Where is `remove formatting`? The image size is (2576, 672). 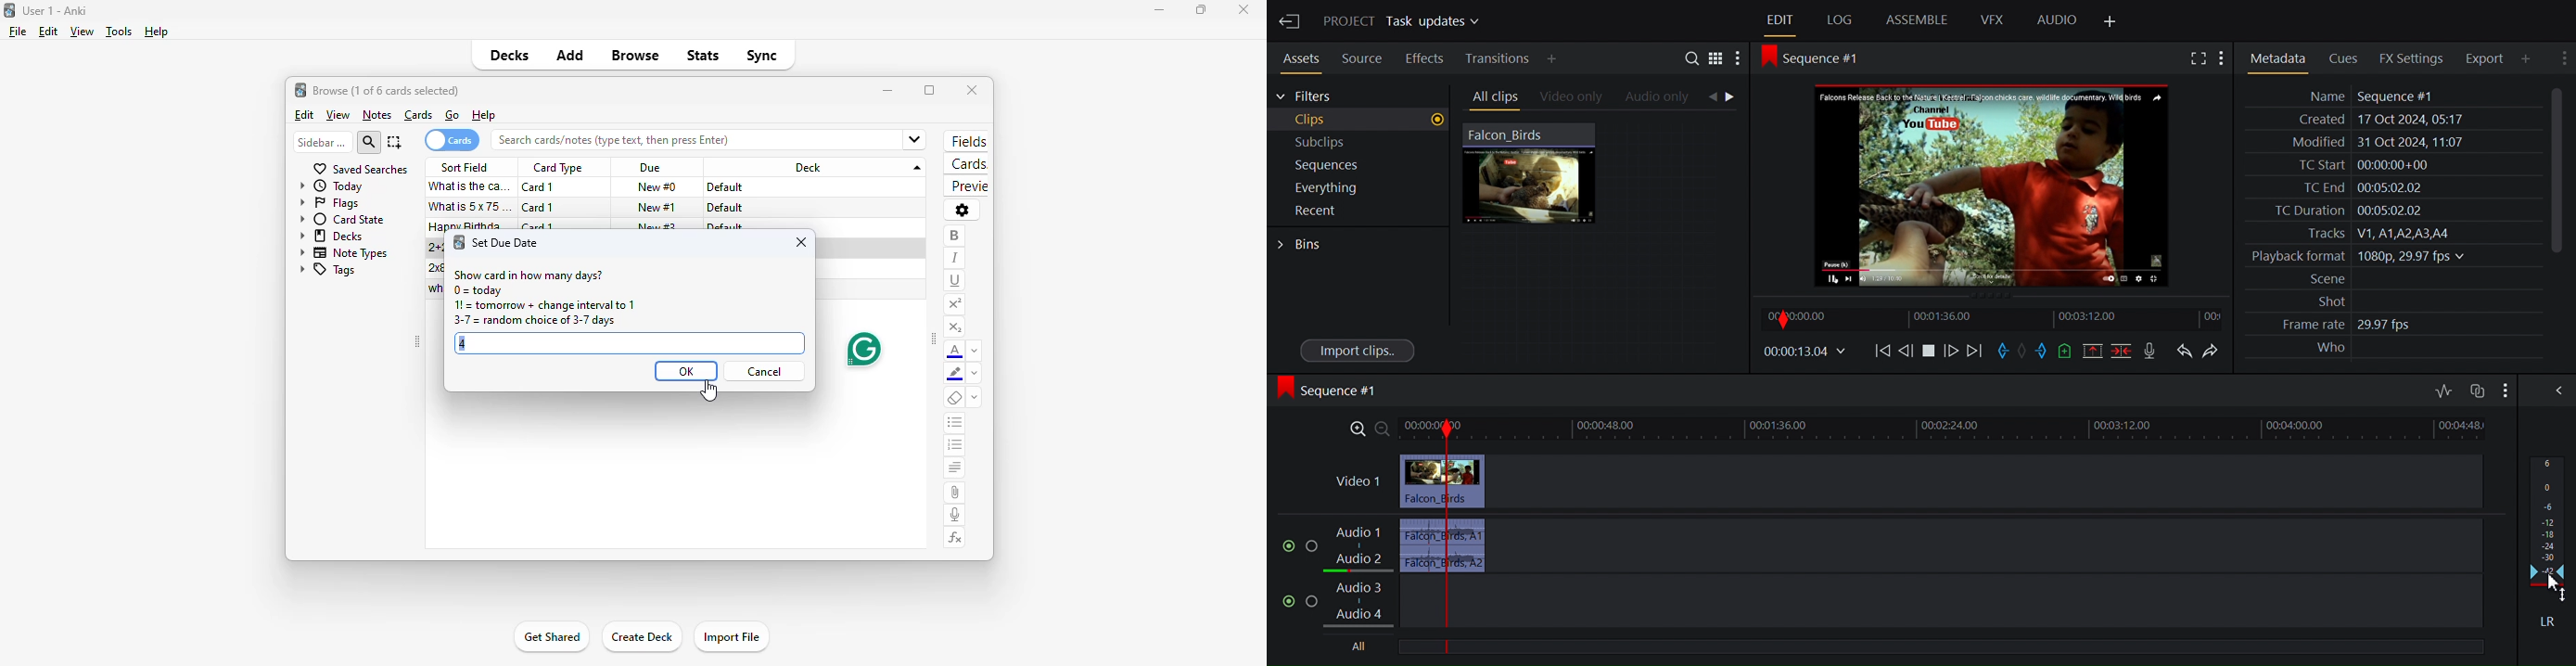
remove formatting is located at coordinates (955, 399).